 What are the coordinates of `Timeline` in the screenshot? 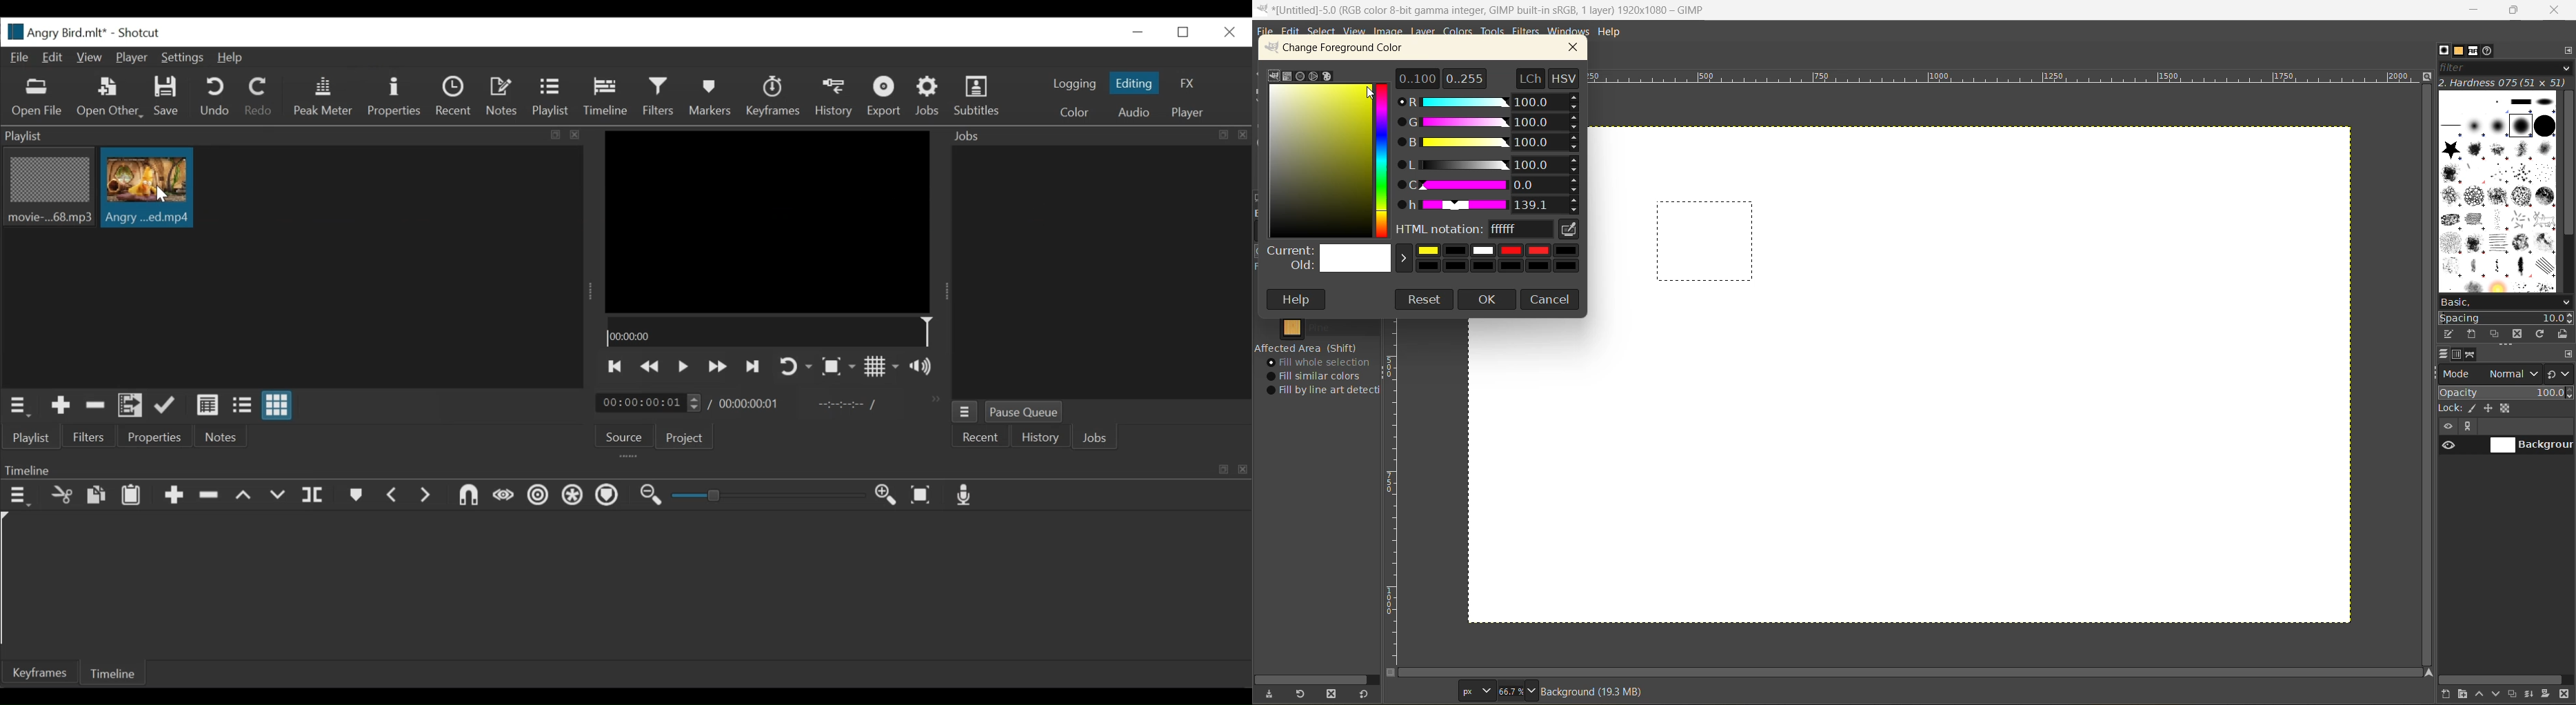 It's located at (114, 672).